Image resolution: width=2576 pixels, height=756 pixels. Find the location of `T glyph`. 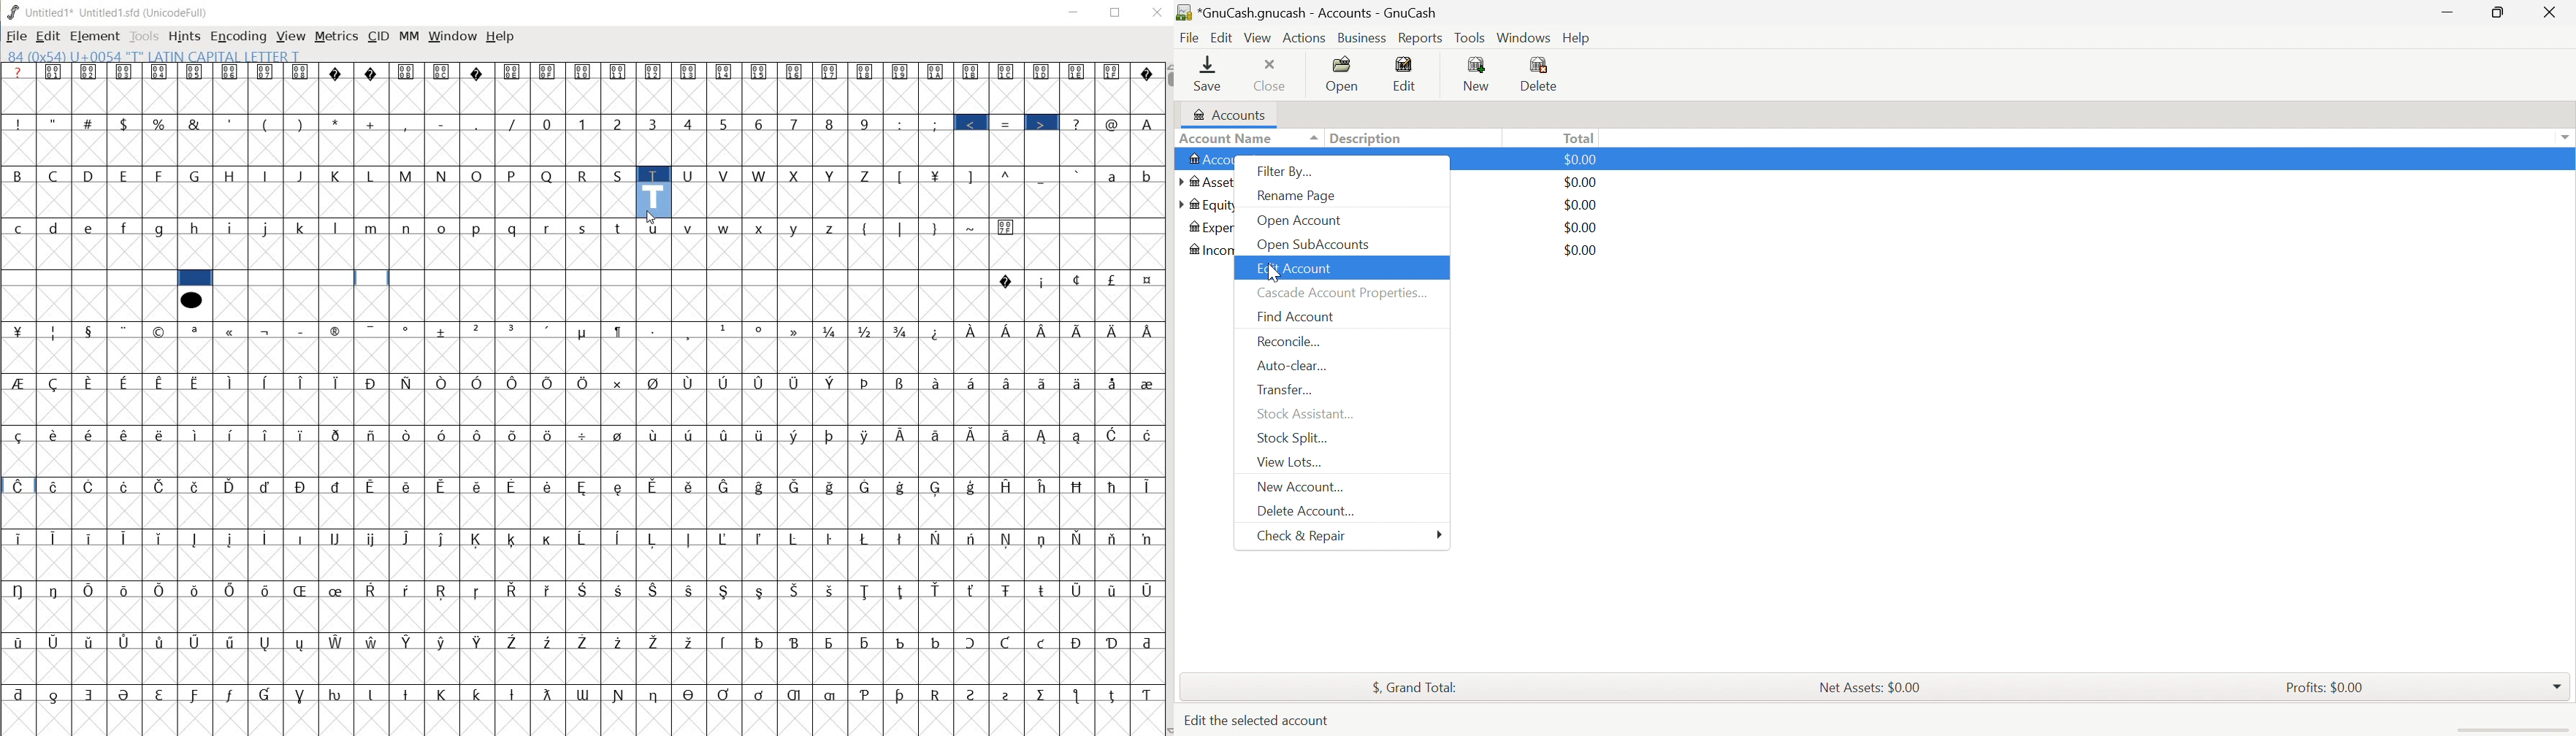

T glyph is located at coordinates (653, 199).